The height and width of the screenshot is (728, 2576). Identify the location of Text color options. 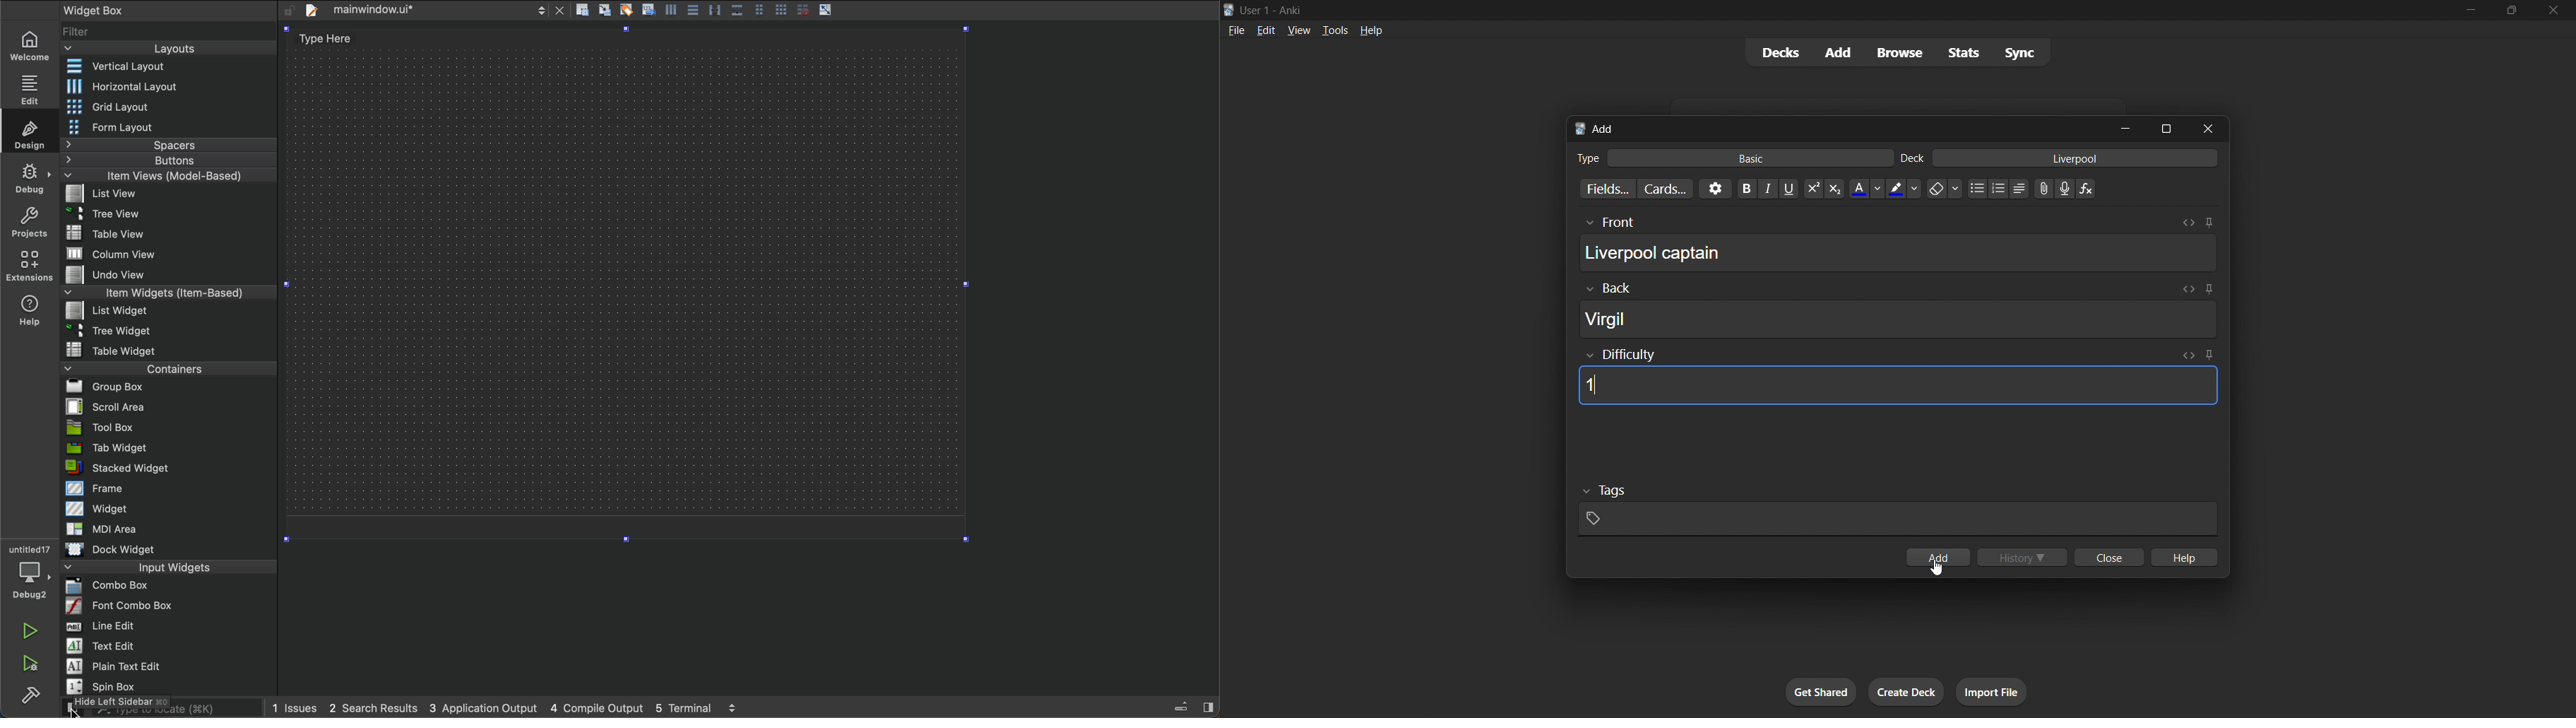
(1865, 189).